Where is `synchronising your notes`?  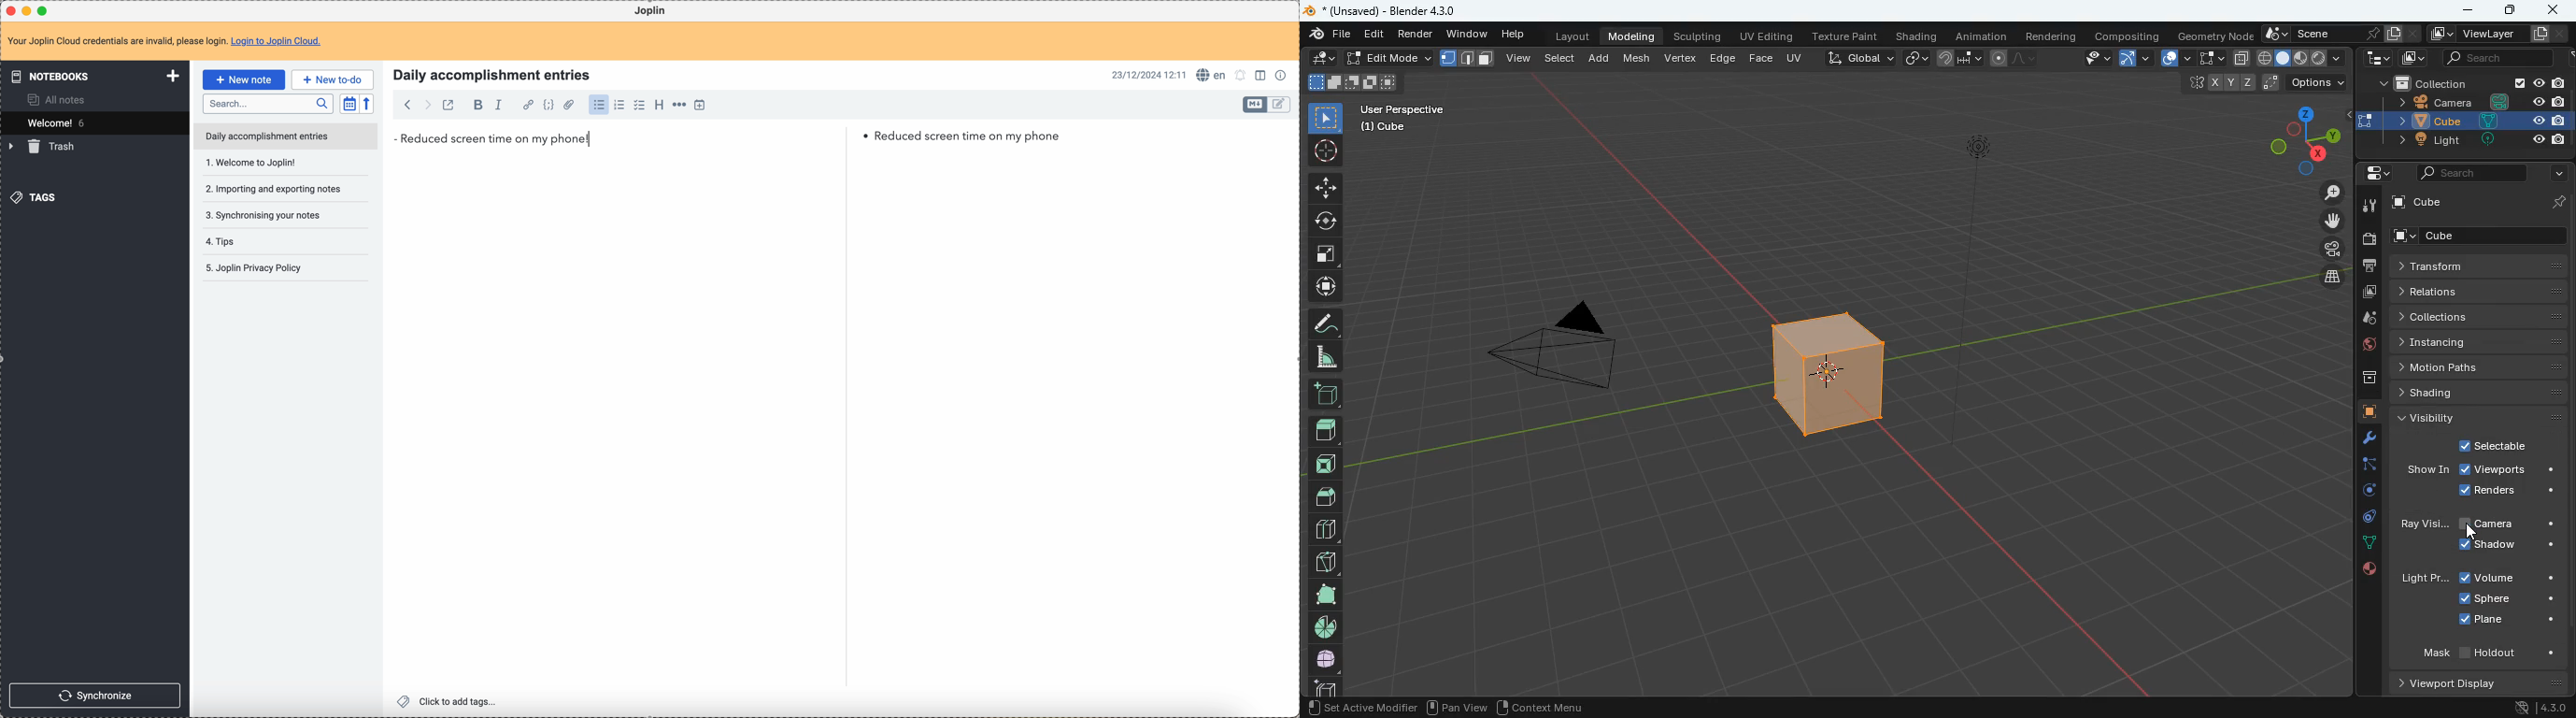 synchronising your notes is located at coordinates (268, 189).